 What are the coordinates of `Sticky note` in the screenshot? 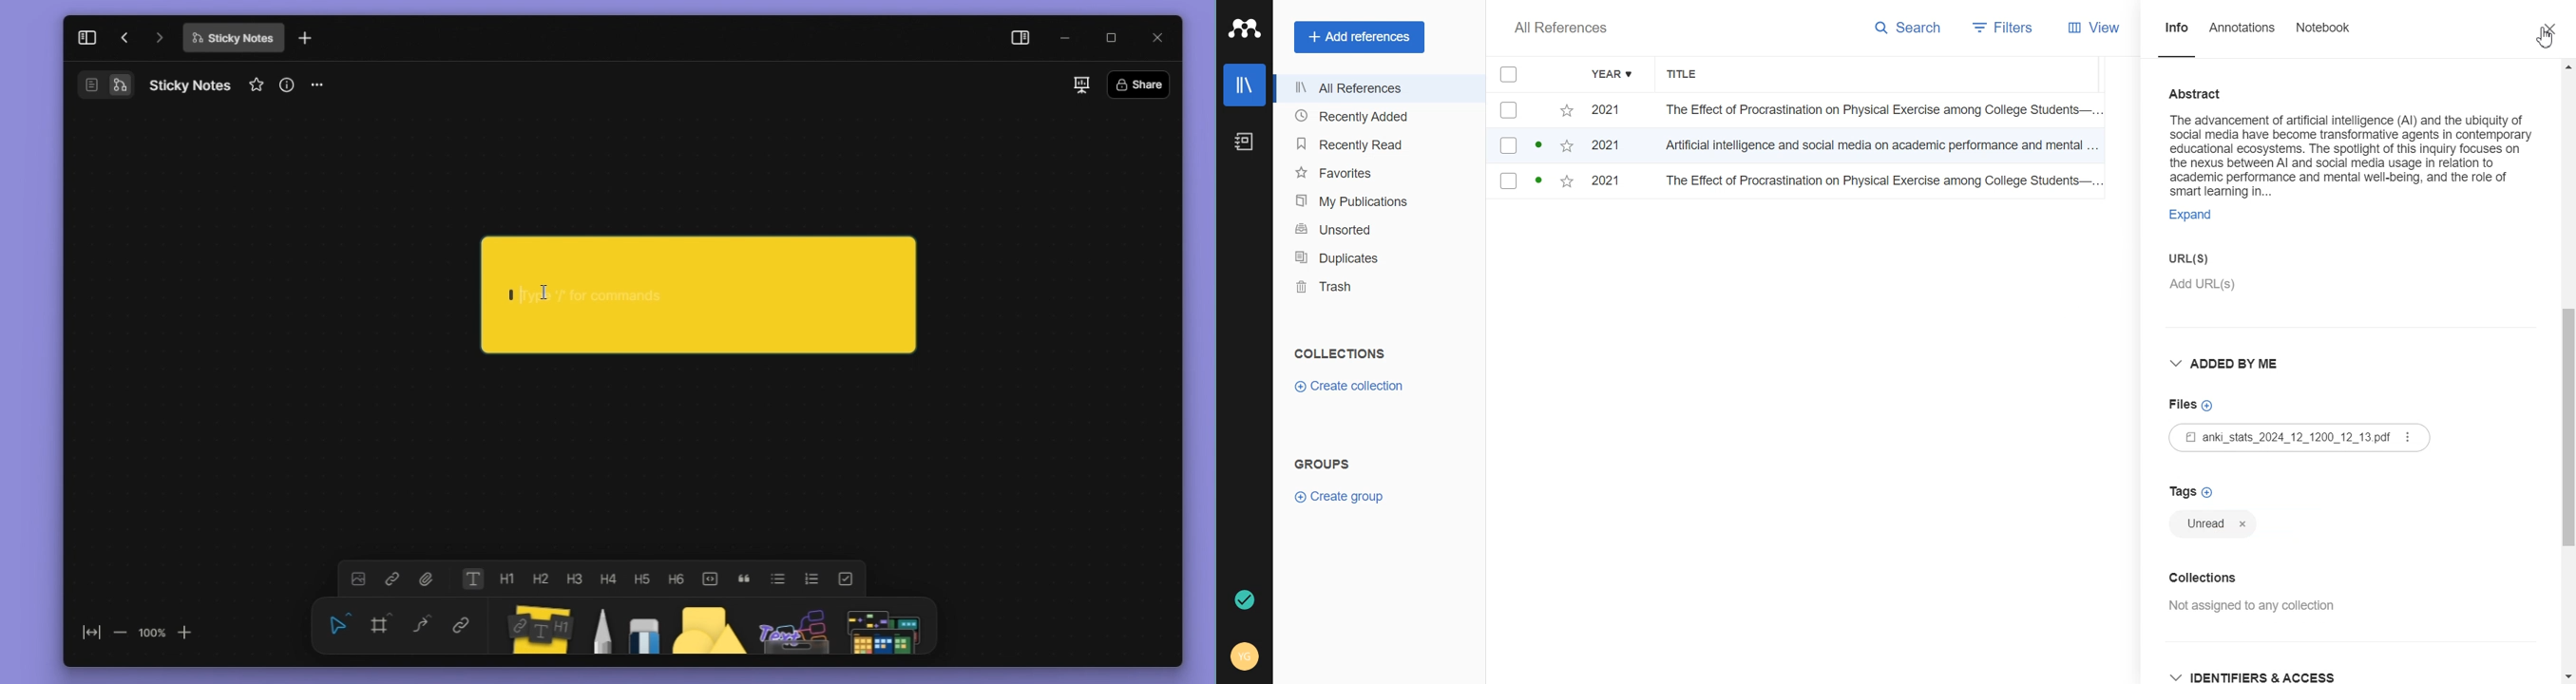 It's located at (689, 297).